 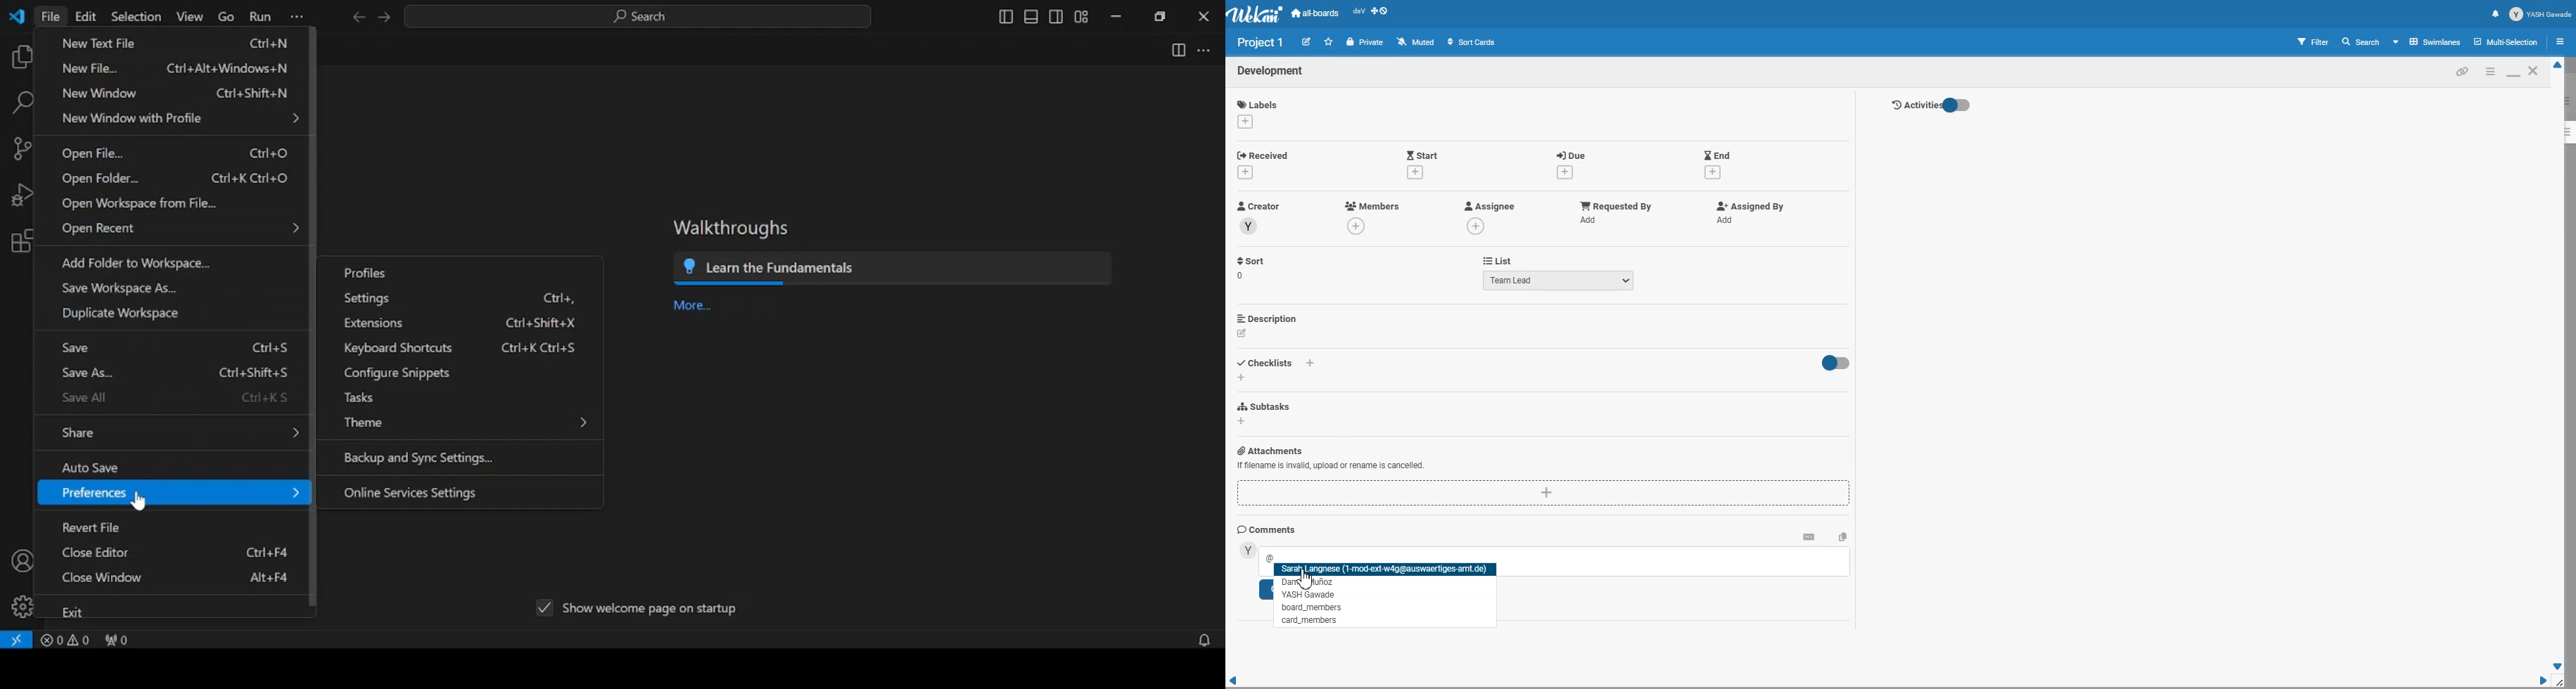 I want to click on open recent menu, so click(x=181, y=228).